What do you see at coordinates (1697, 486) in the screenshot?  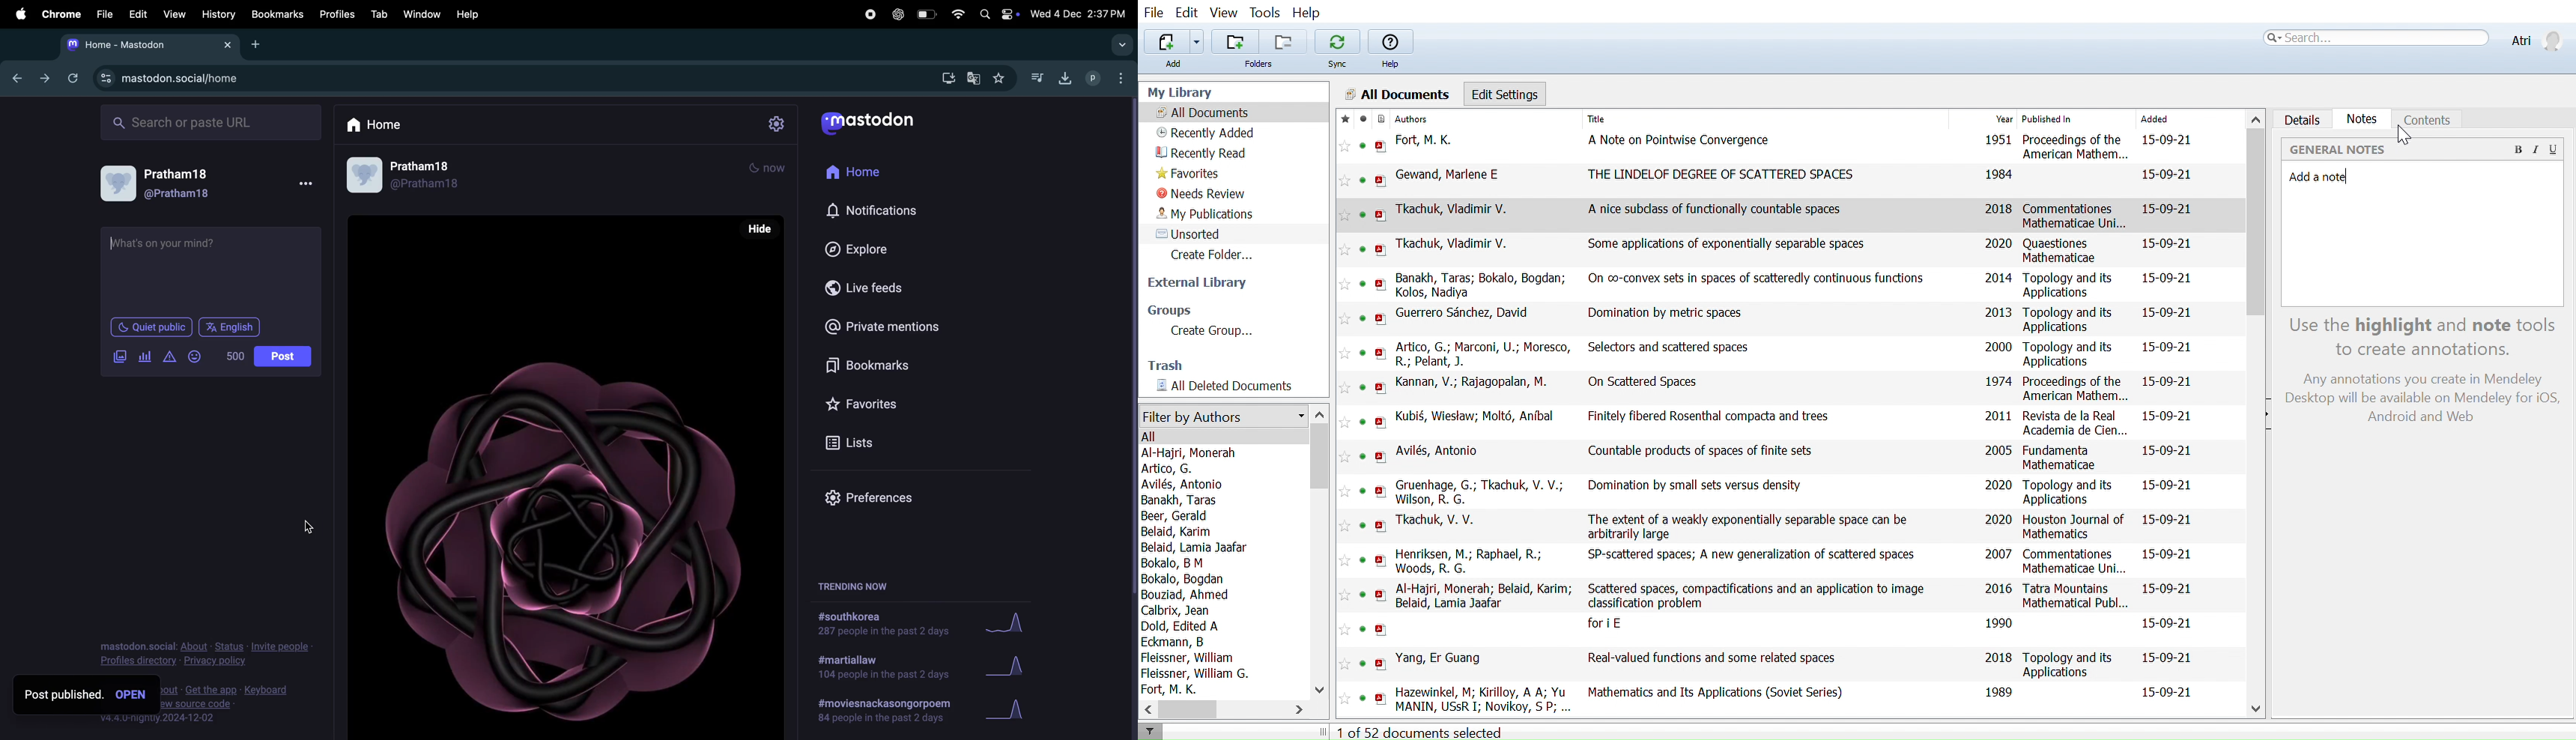 I see `Domination by small sets versus density` at bounding box center [1697, 486].